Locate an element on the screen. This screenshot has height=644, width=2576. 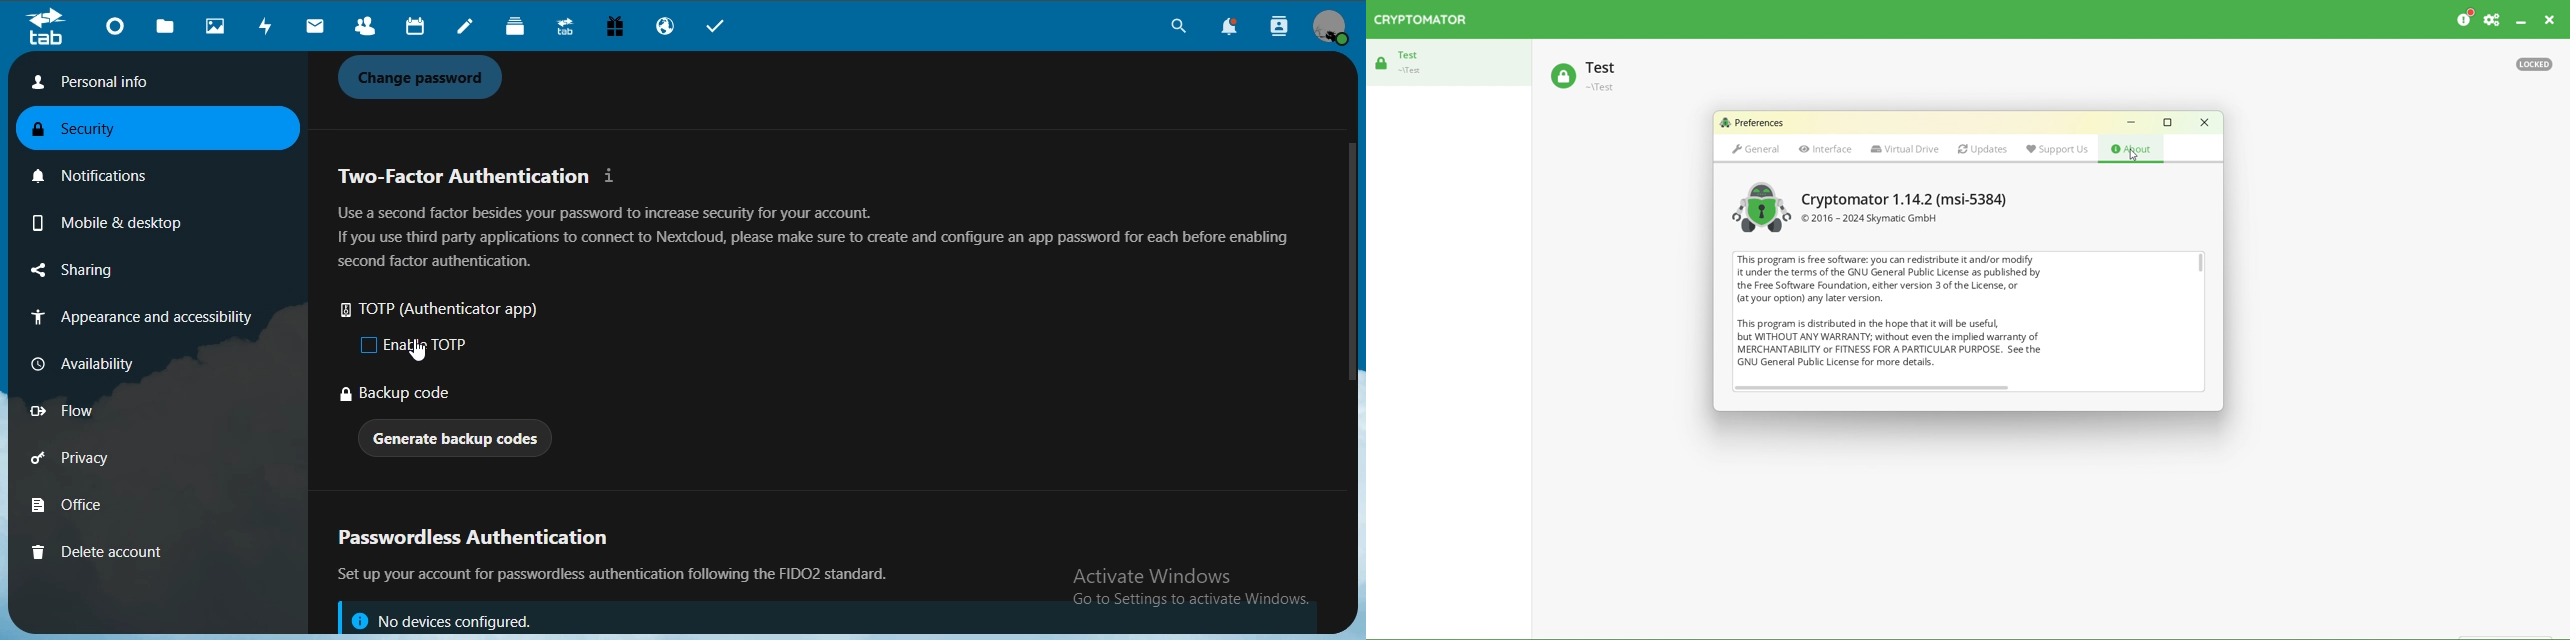
search is located at coordinates (1175, 29).